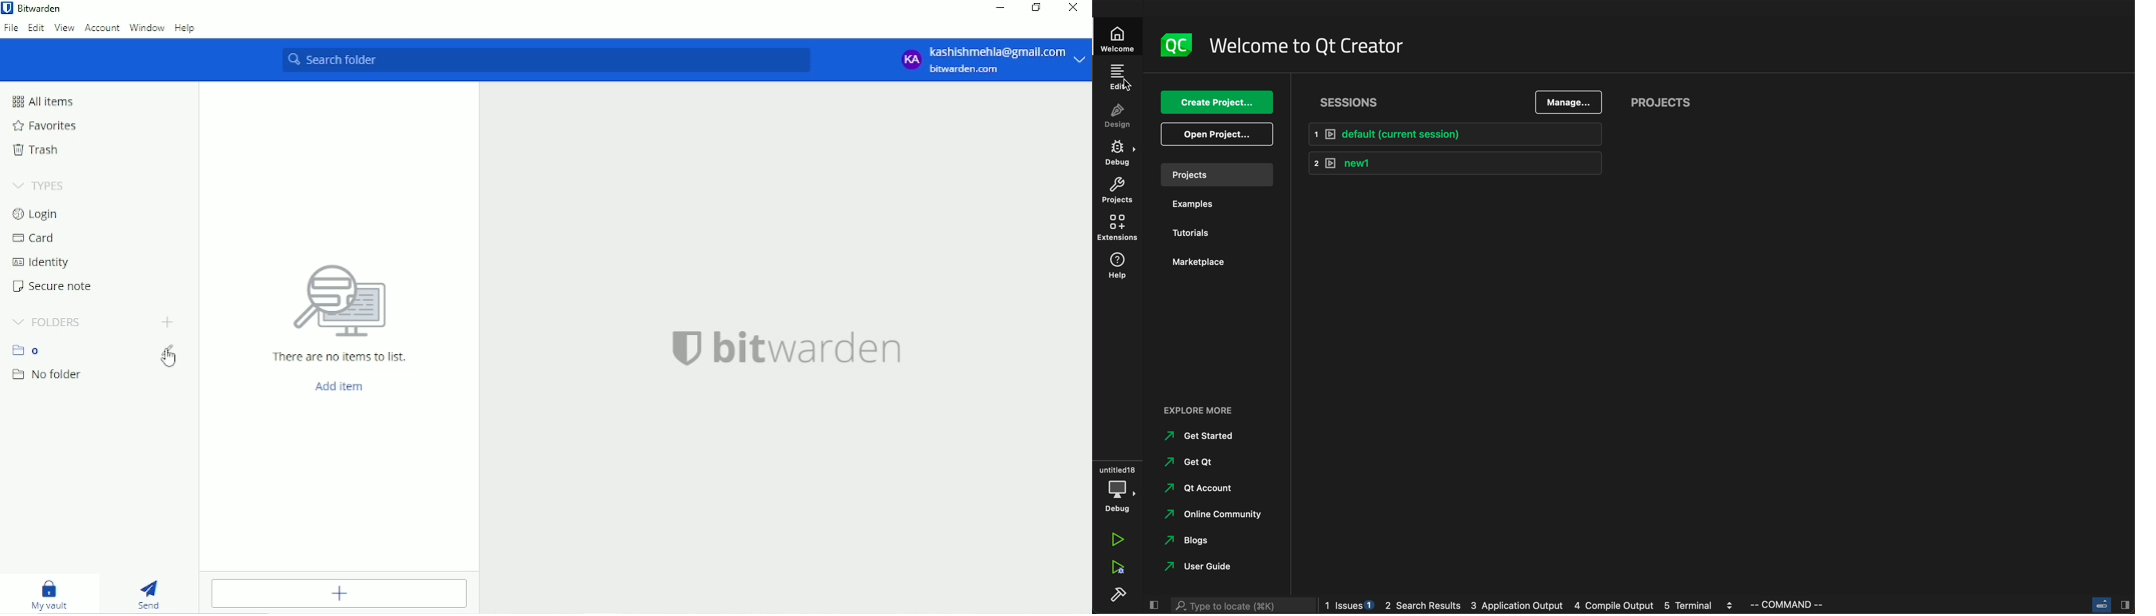  What do you see at coordinates (1074, 8) in the screenshot?
I see `Close` at bounding box center [1074, 8].